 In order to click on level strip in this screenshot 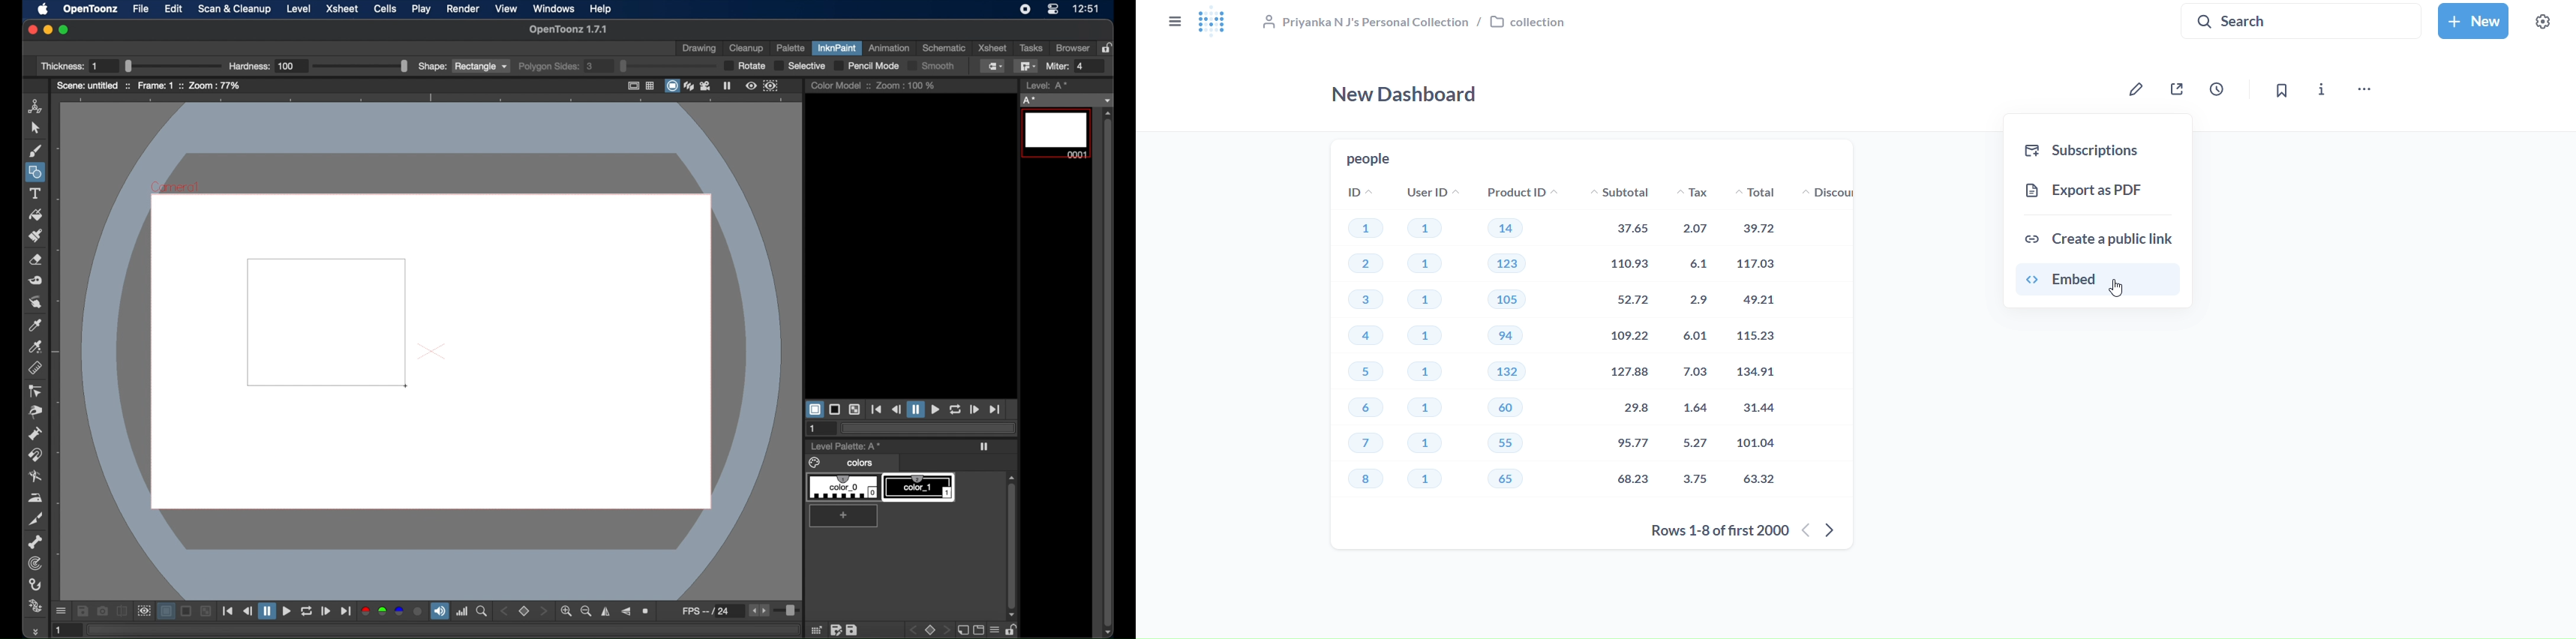, I will do `click(1049, 85)`.